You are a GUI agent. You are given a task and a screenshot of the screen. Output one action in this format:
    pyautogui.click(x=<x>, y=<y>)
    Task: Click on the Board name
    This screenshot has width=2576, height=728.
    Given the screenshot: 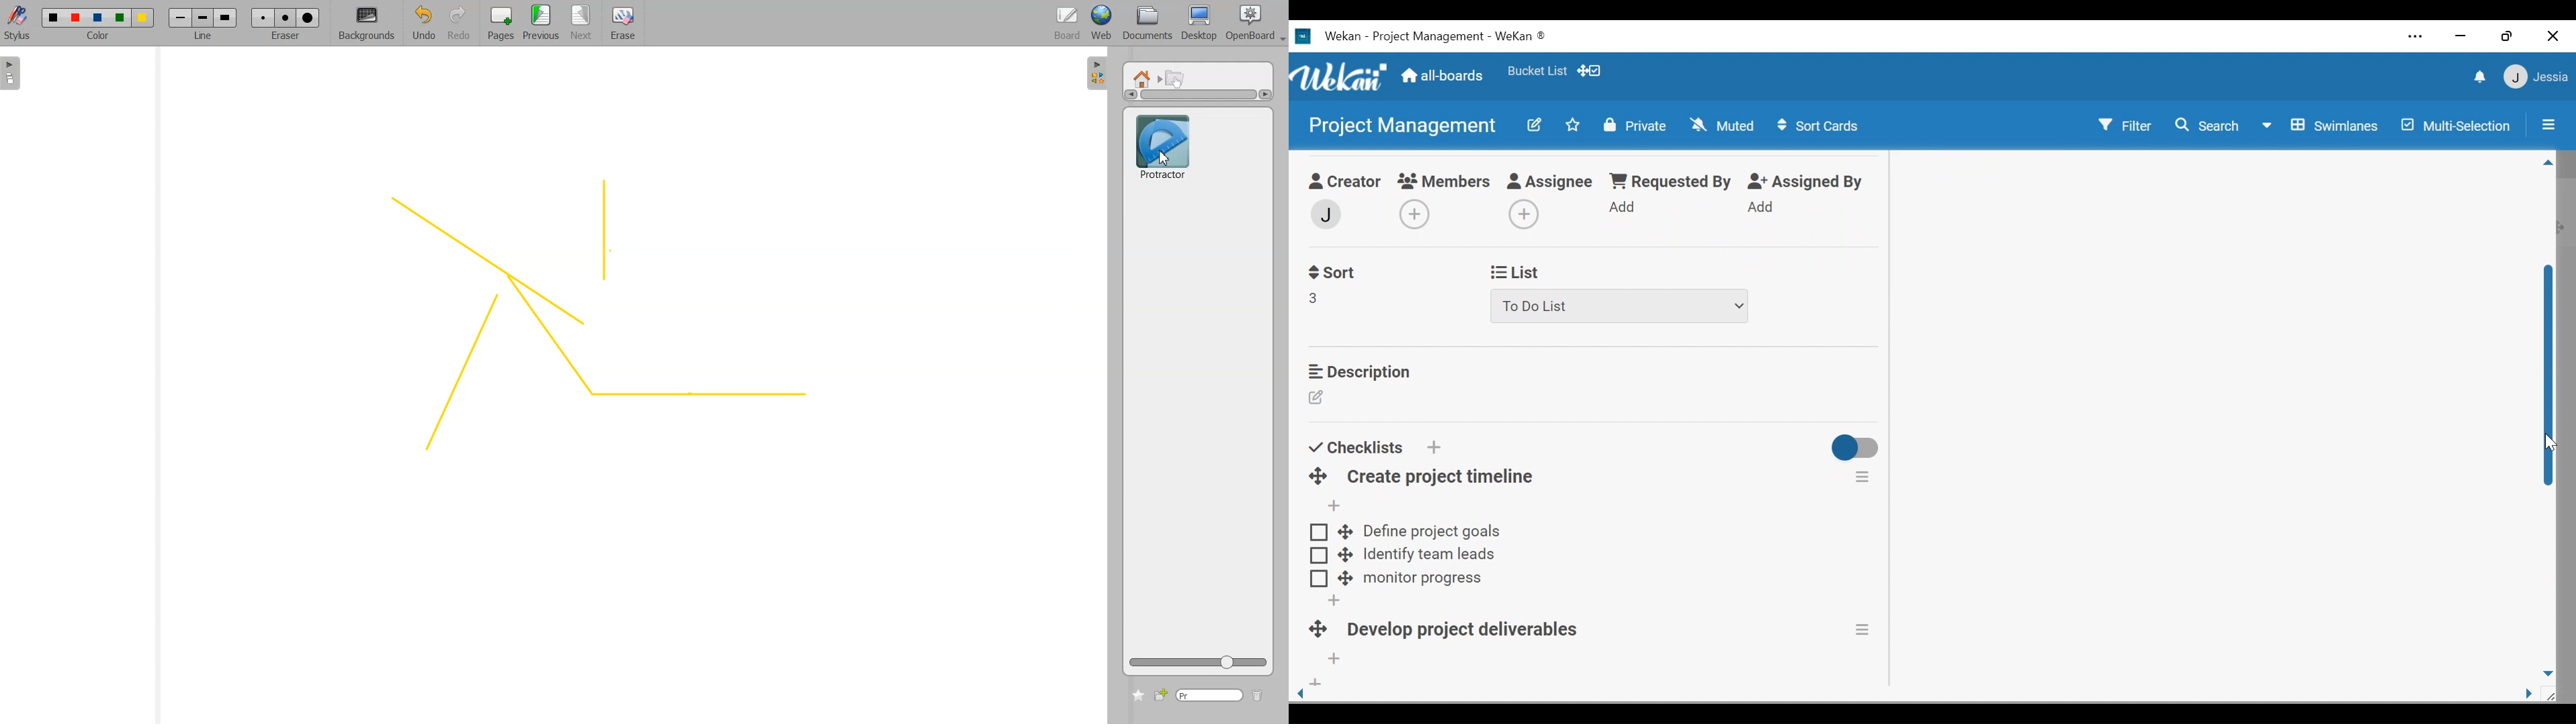 What is the action you would take?
    pyautogui.click(x=1401, y=125)
    